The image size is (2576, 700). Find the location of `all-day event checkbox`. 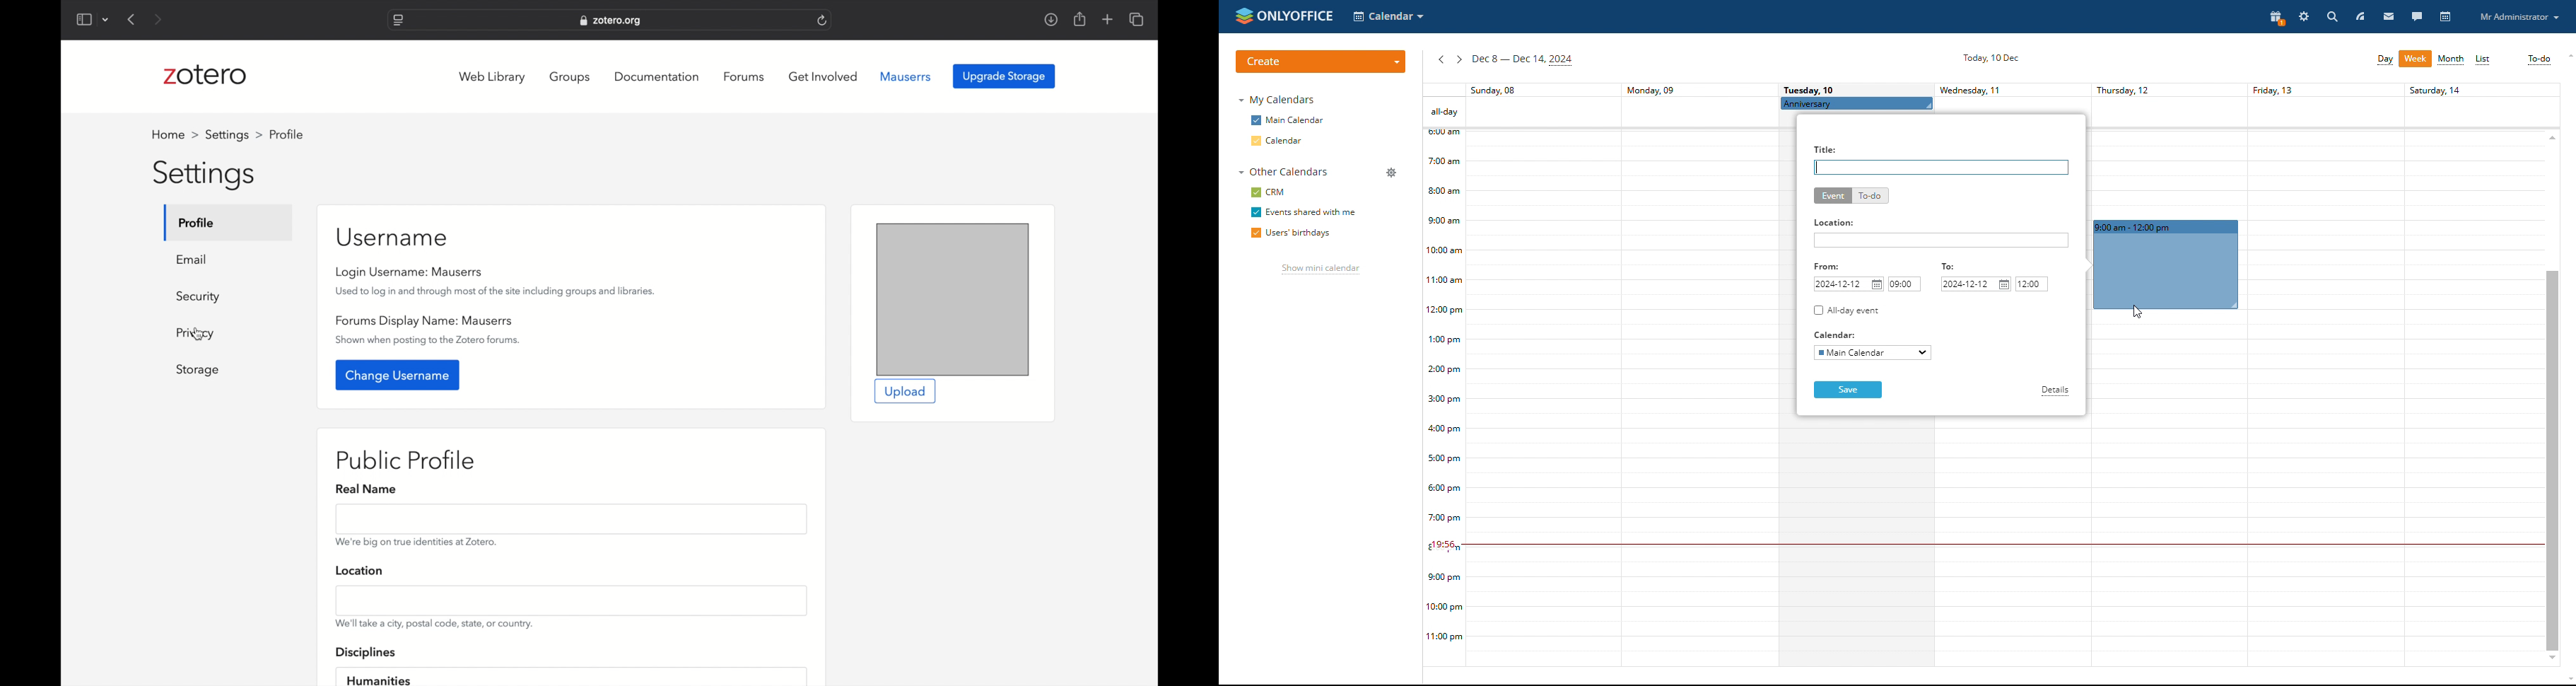

all-day event checkbox is located at coordinates (1846, 310).